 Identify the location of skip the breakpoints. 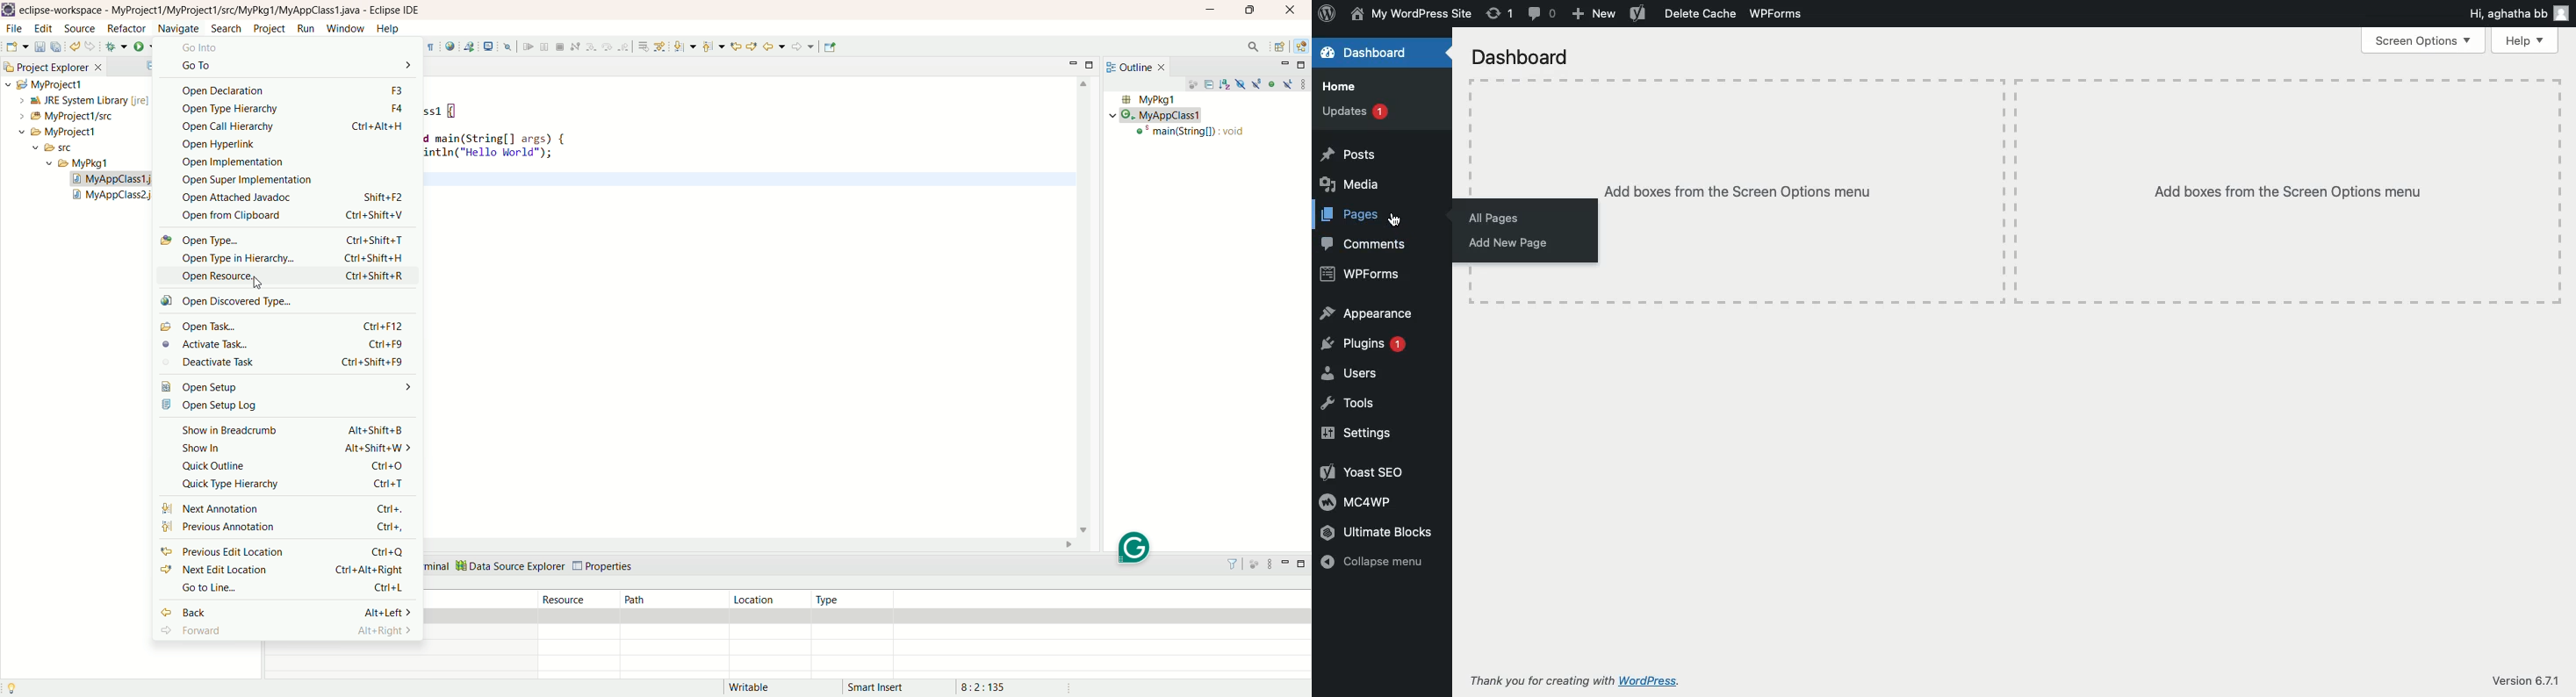
(508, 48).